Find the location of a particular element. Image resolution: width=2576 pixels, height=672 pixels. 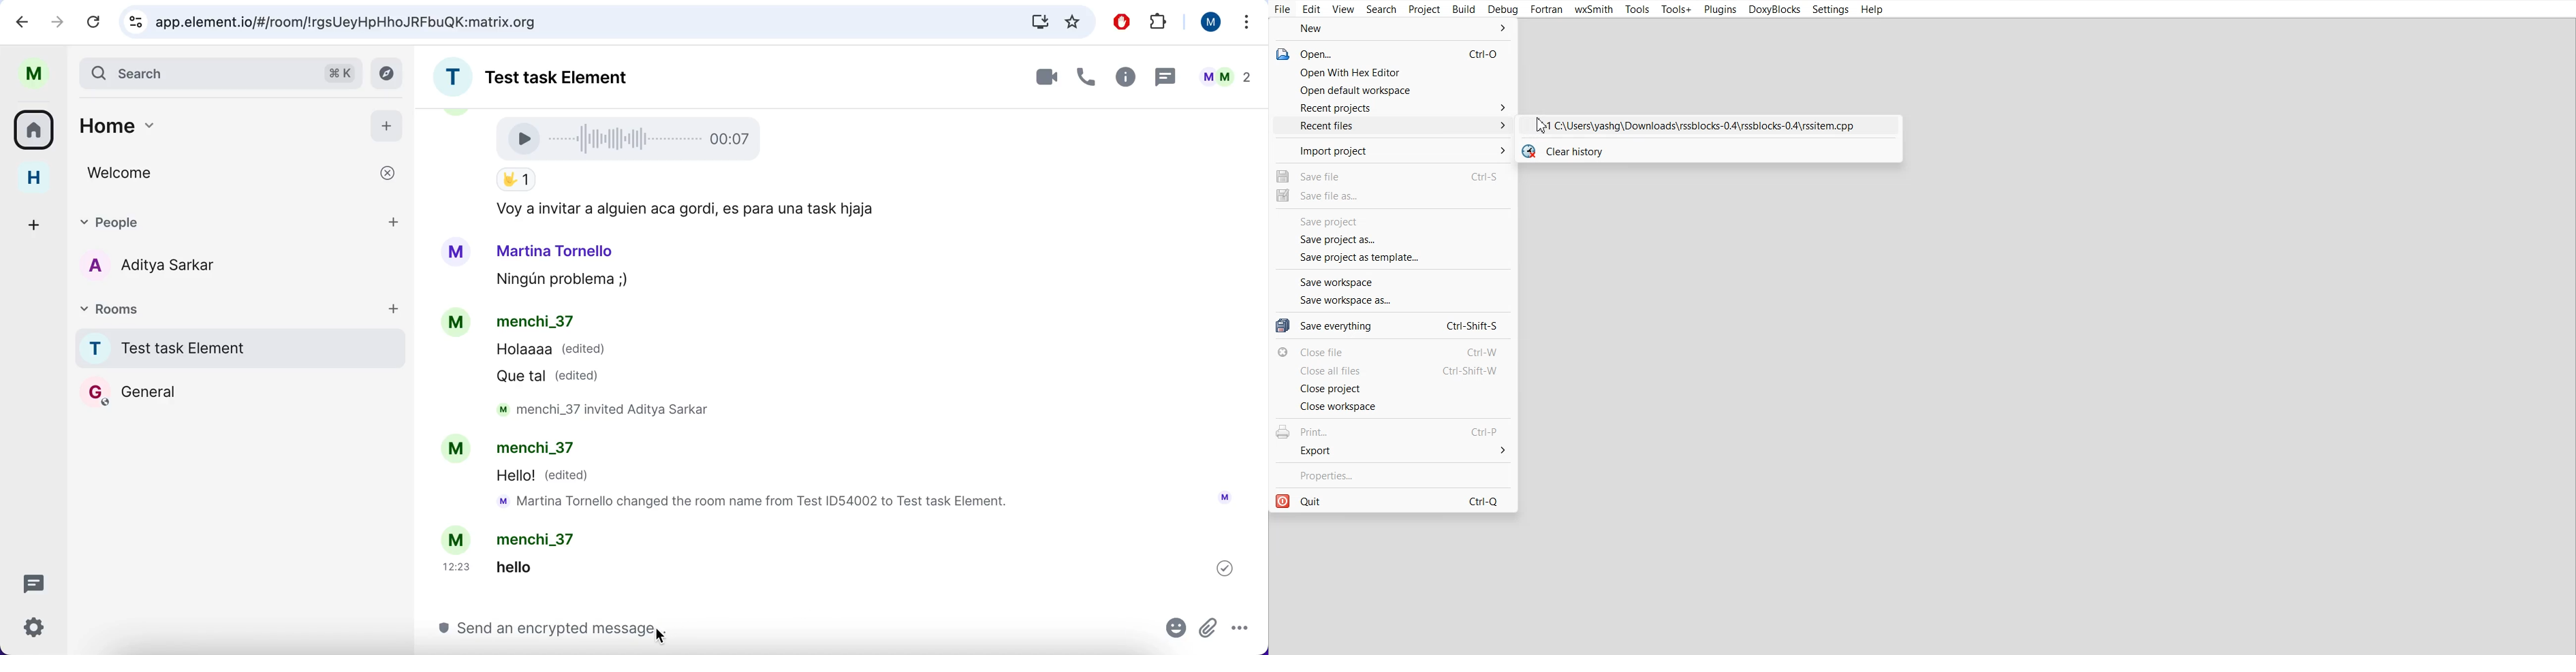

quick settings is located at coordinates (41, 631).